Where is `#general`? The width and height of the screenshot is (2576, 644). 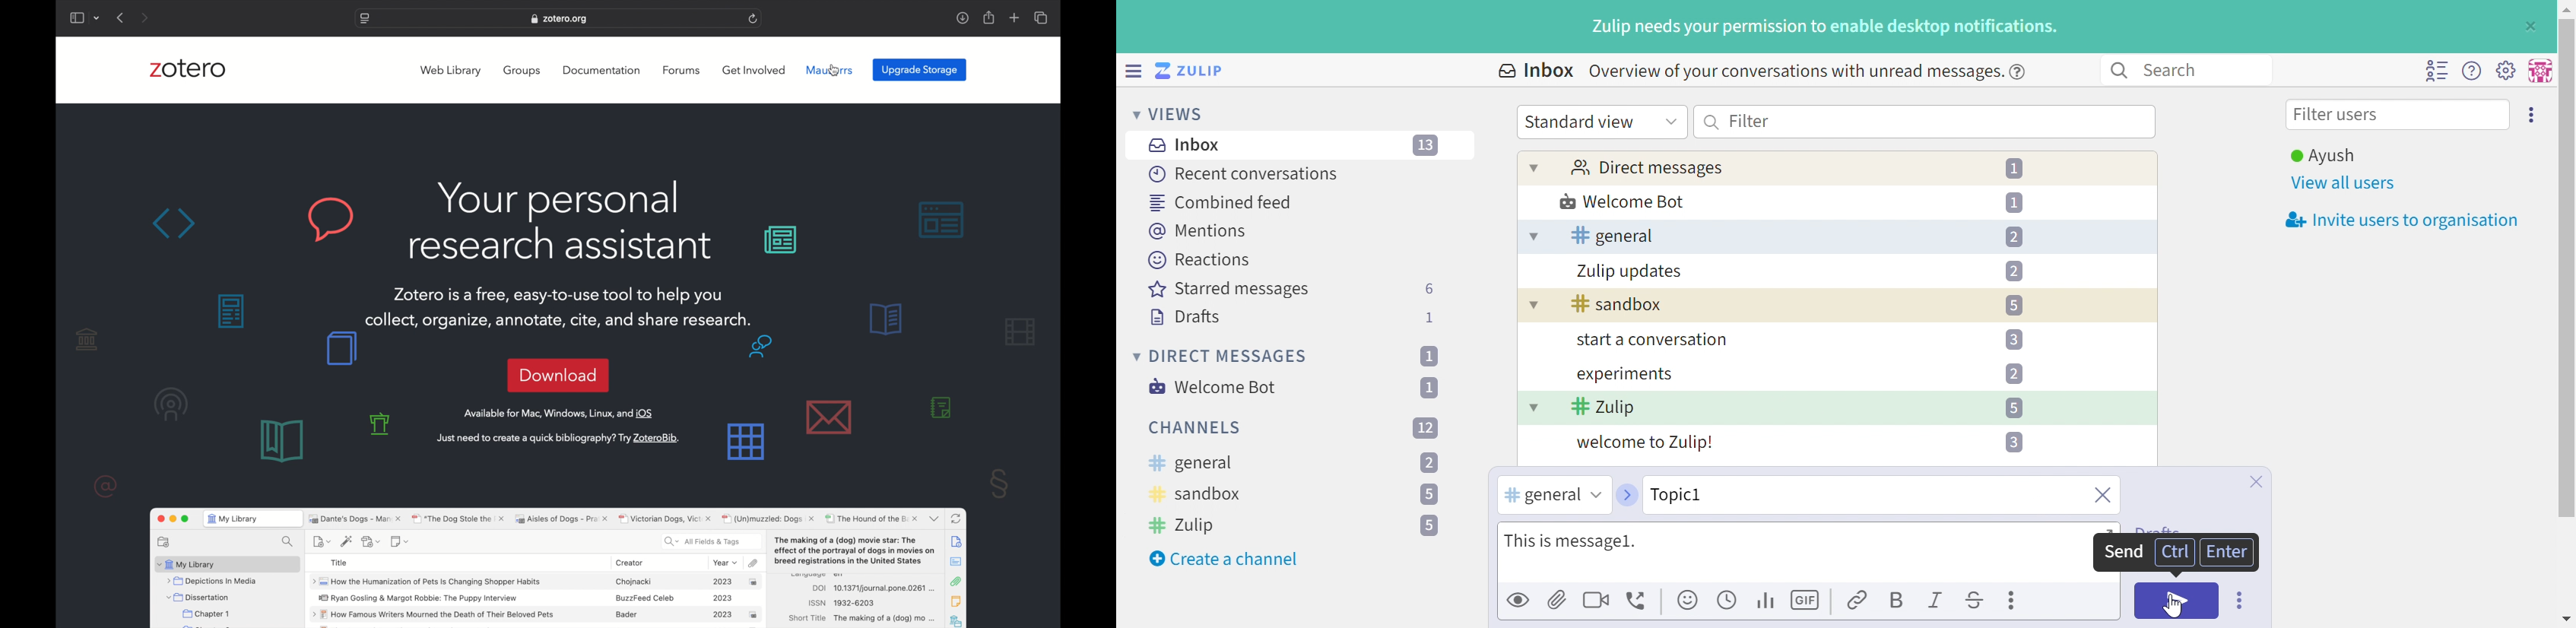
#general is located at coordinates (1540, 496).